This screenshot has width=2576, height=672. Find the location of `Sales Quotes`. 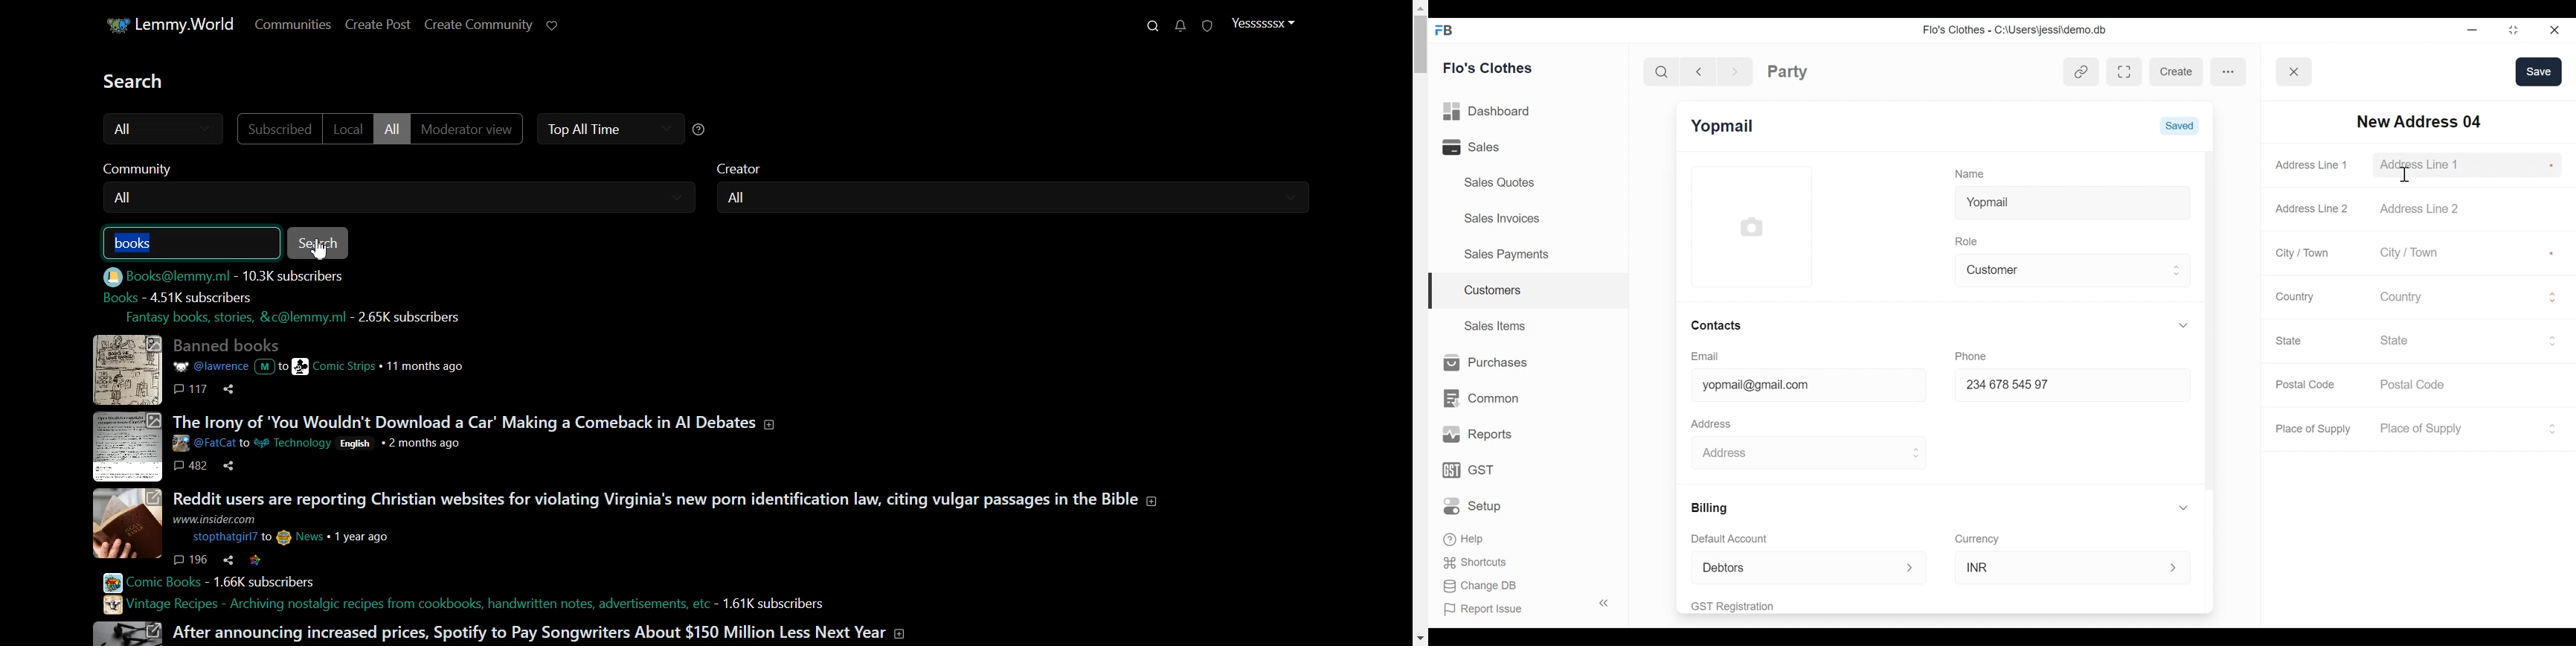

Sales Quotes is located at coordinates (1501, 182).